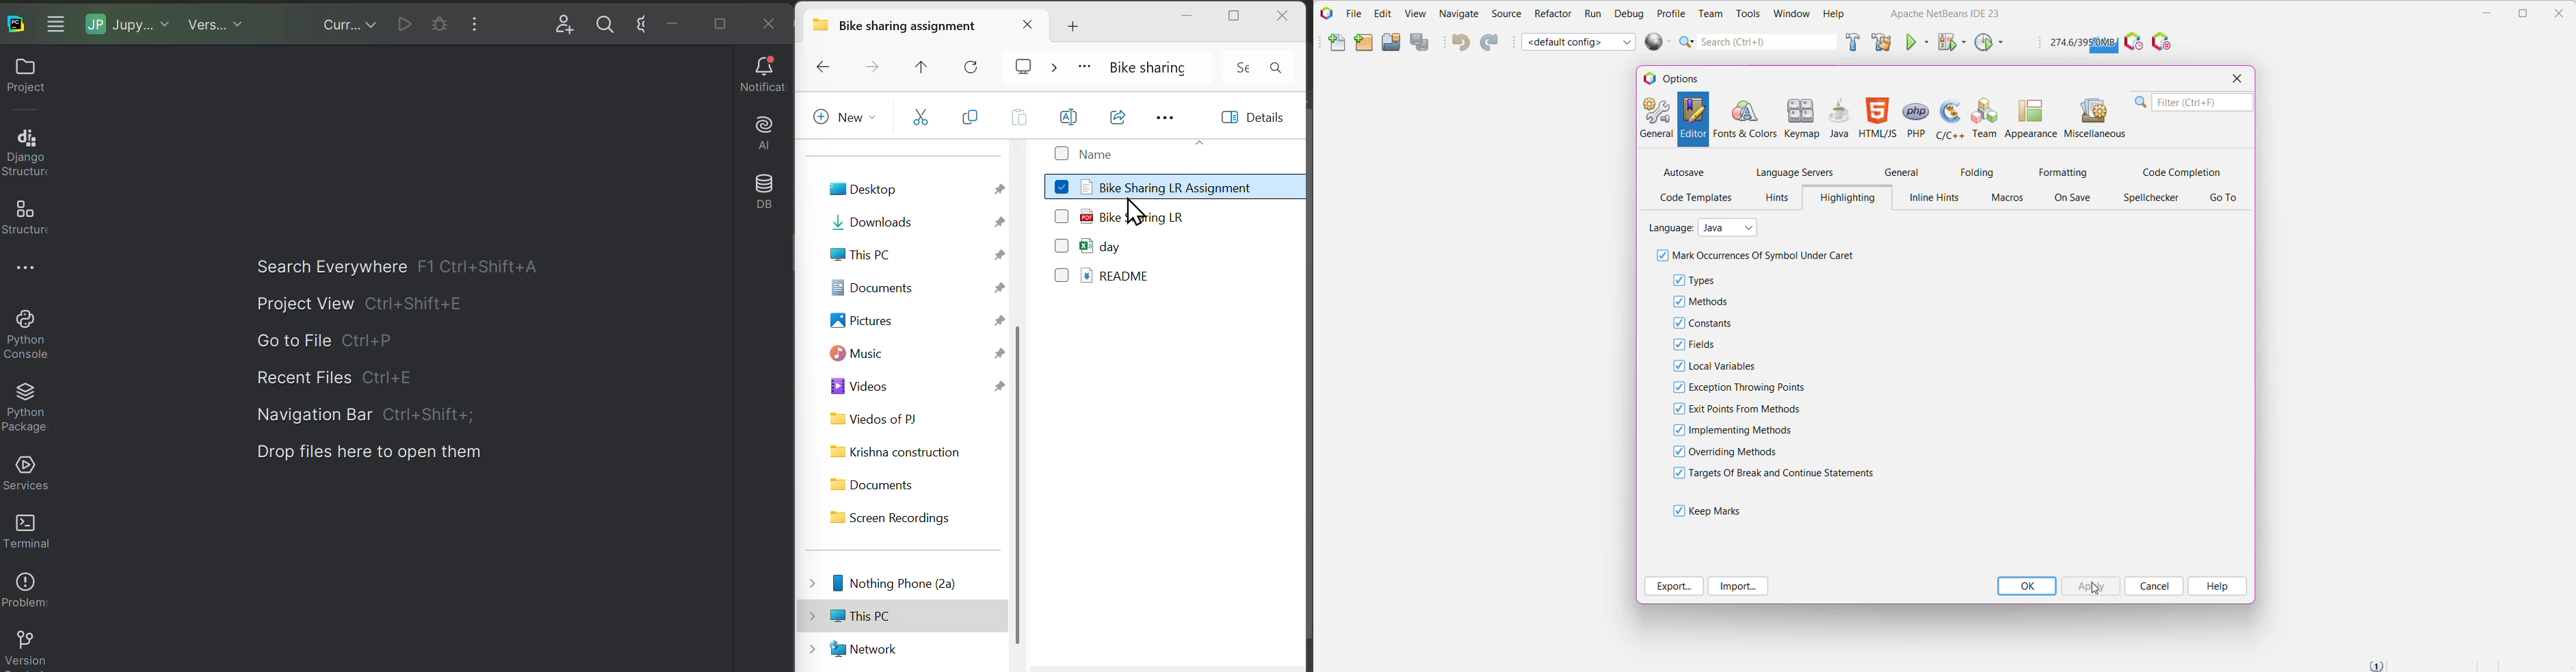 The image size is (2576, 672). Describe the element at coordinates (1722, 509) in the screenshot. I see `Keep Marks - click to enable` at that location.